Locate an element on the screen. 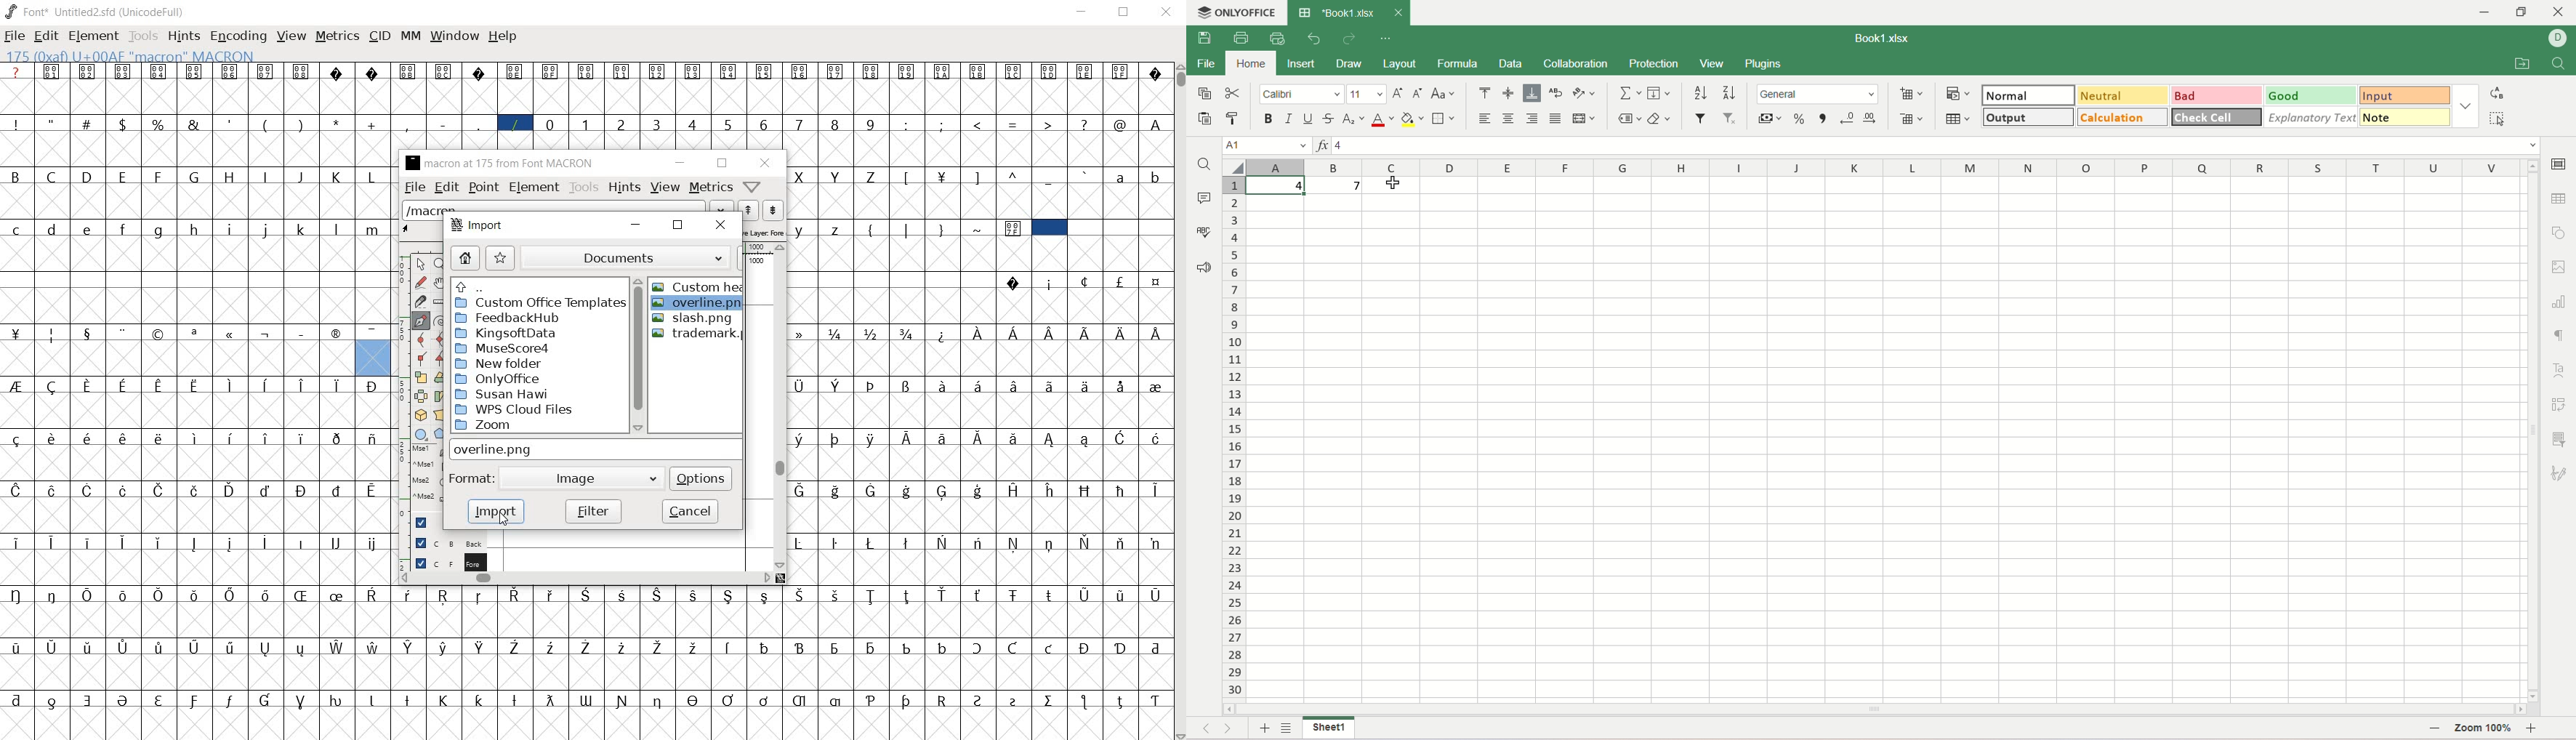  format is located at coordinates (472, 476).